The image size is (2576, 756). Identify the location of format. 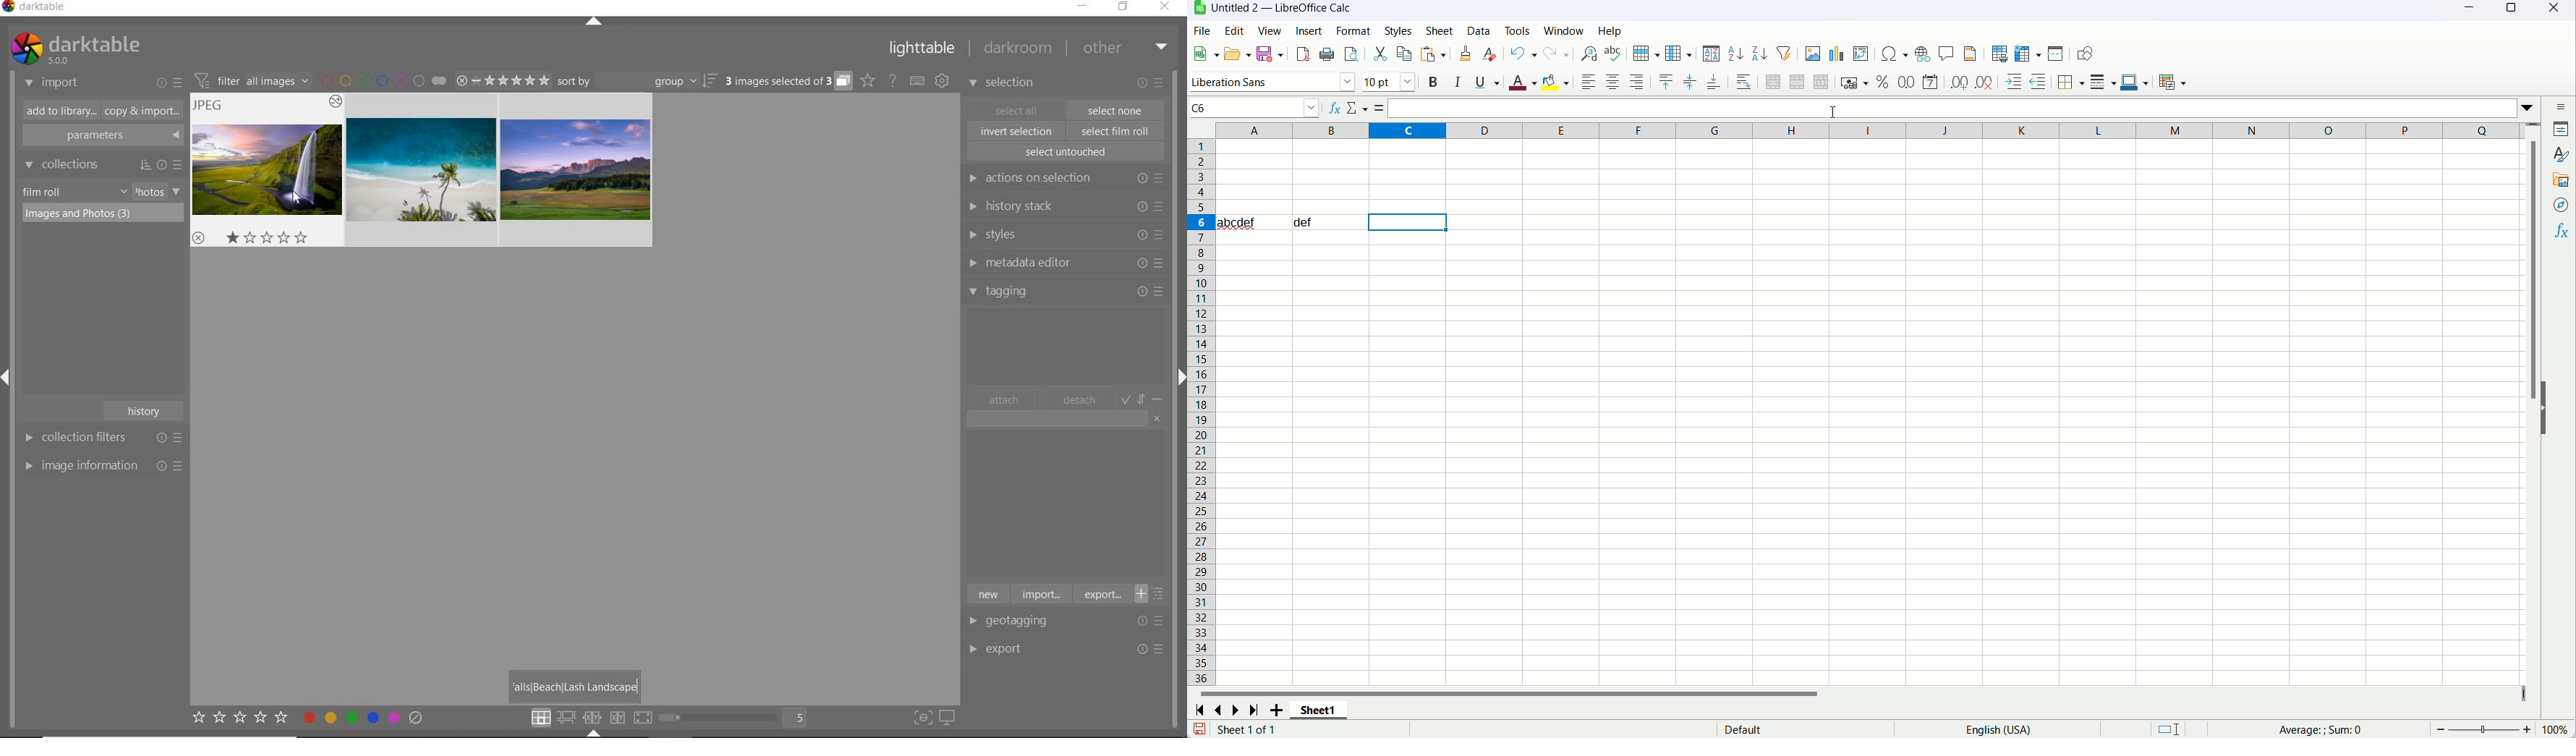
(1353, 31).